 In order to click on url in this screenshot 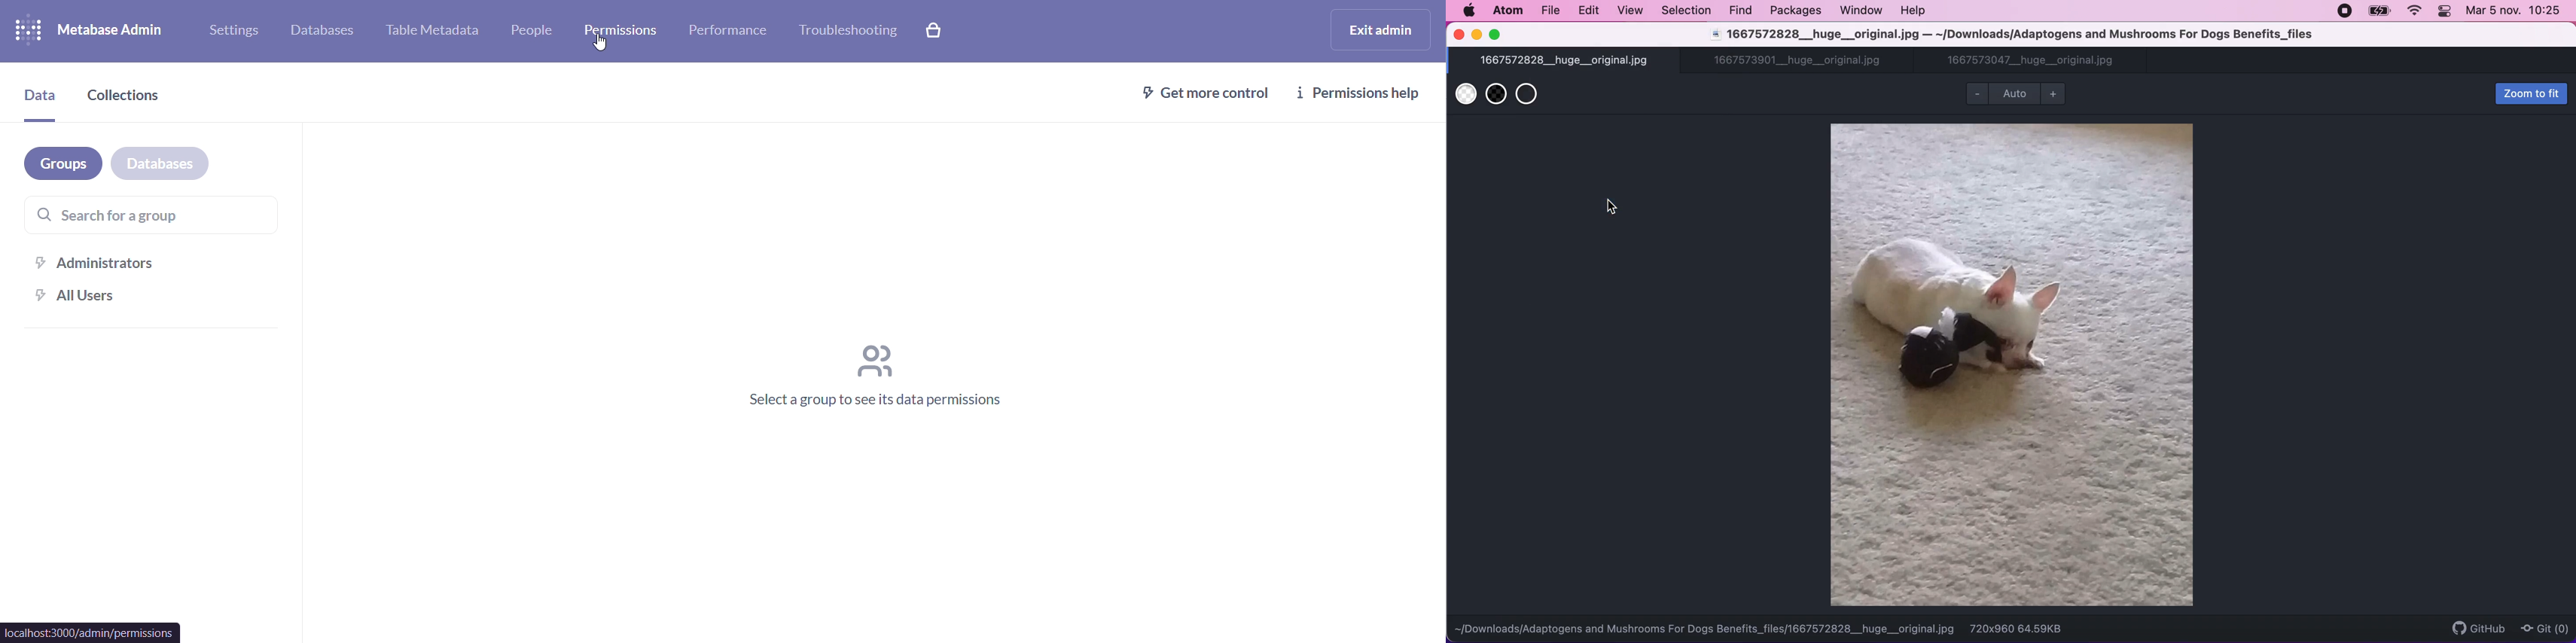, I will do `click(90, 633)`.